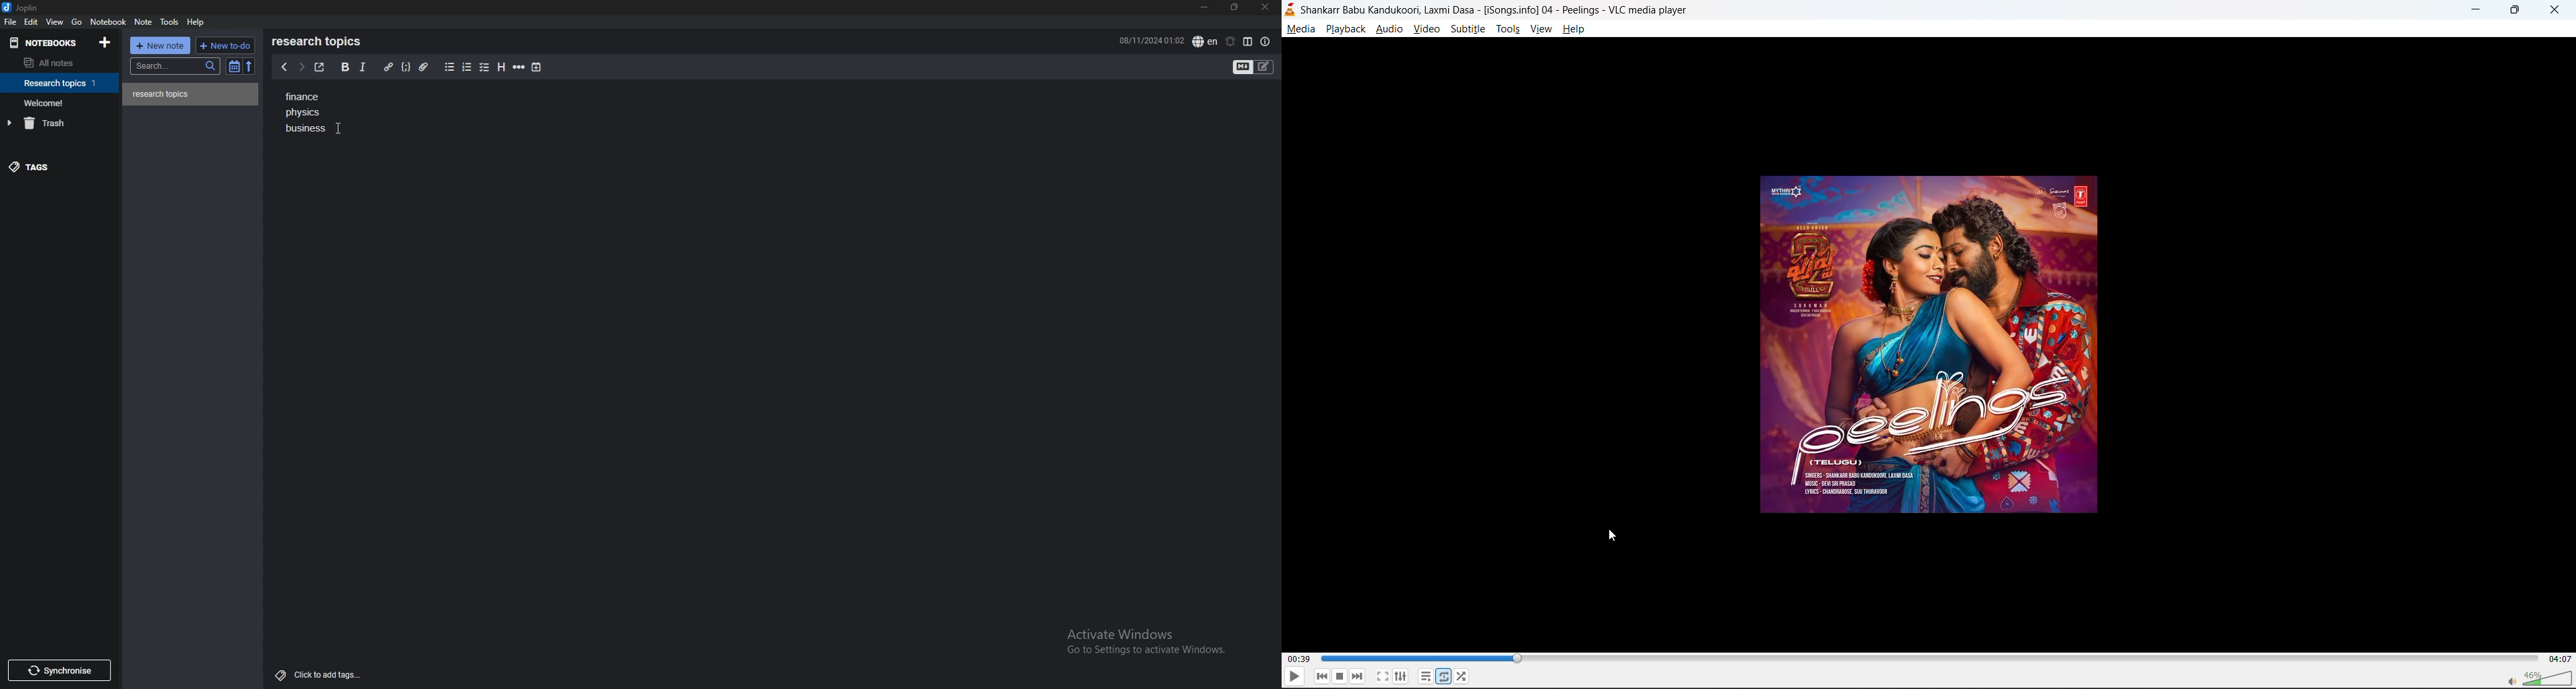  I want to click on minimize, so click(2478, 10).